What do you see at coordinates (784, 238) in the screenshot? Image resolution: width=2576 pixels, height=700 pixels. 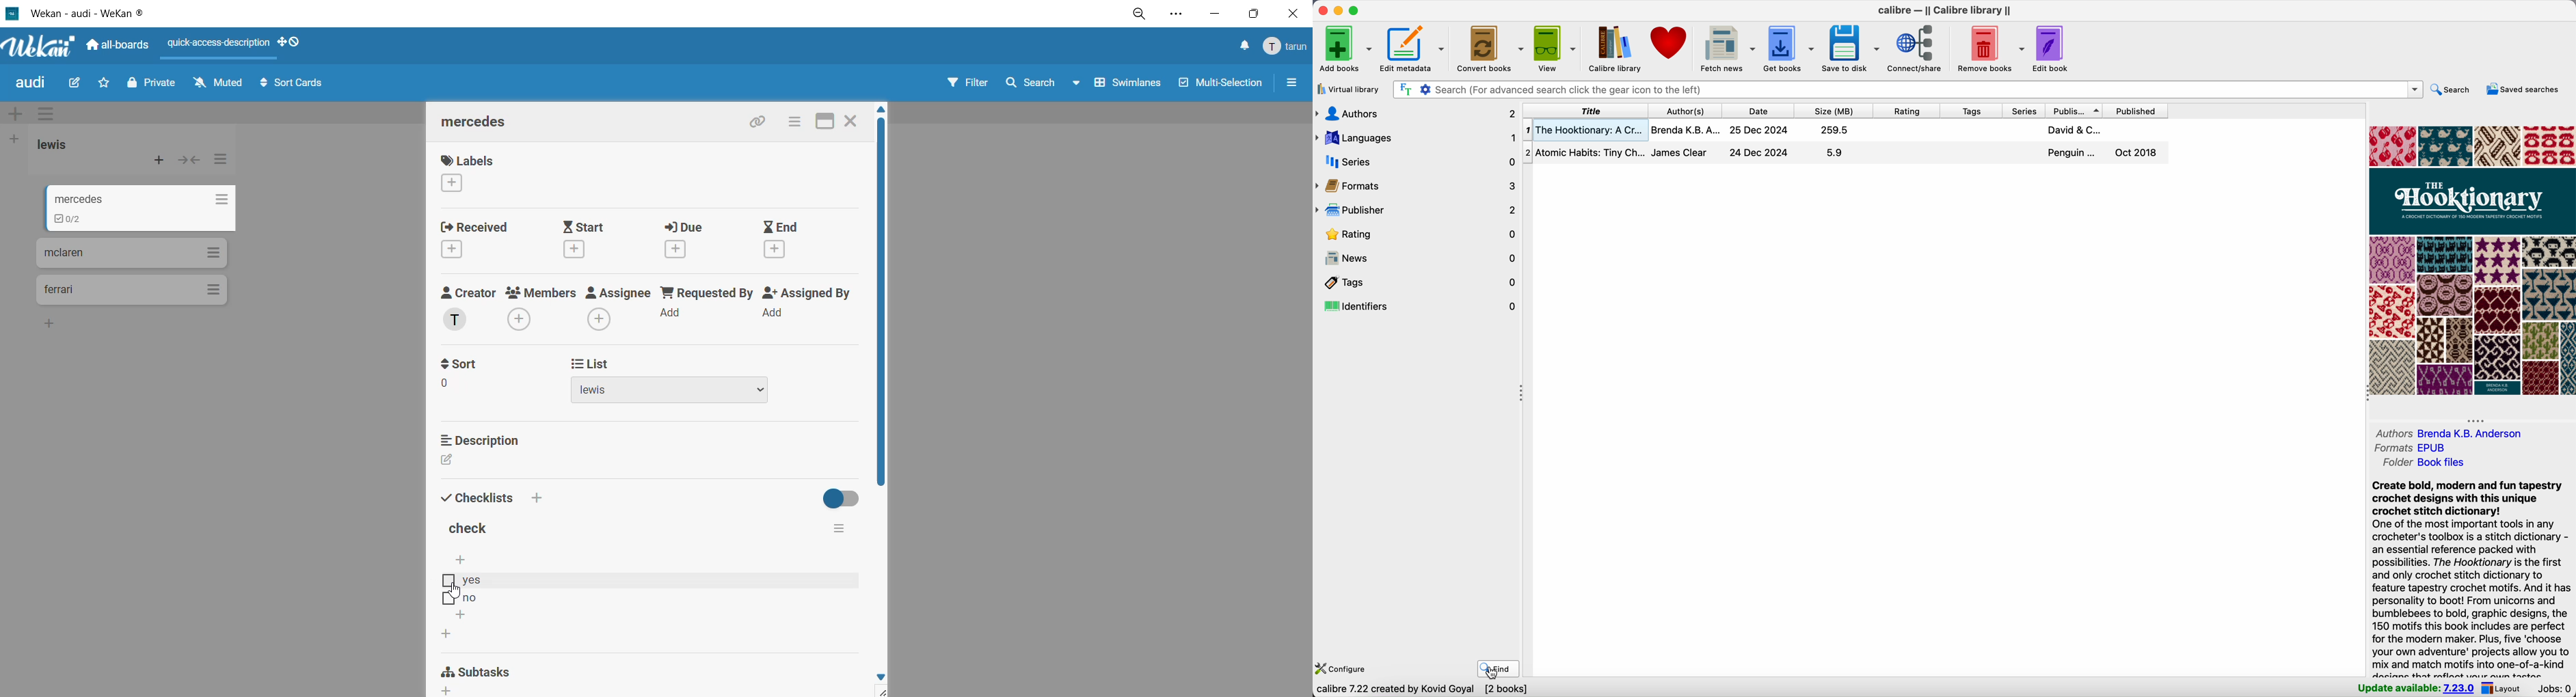 I see `end` at bounding box center [784, 238].